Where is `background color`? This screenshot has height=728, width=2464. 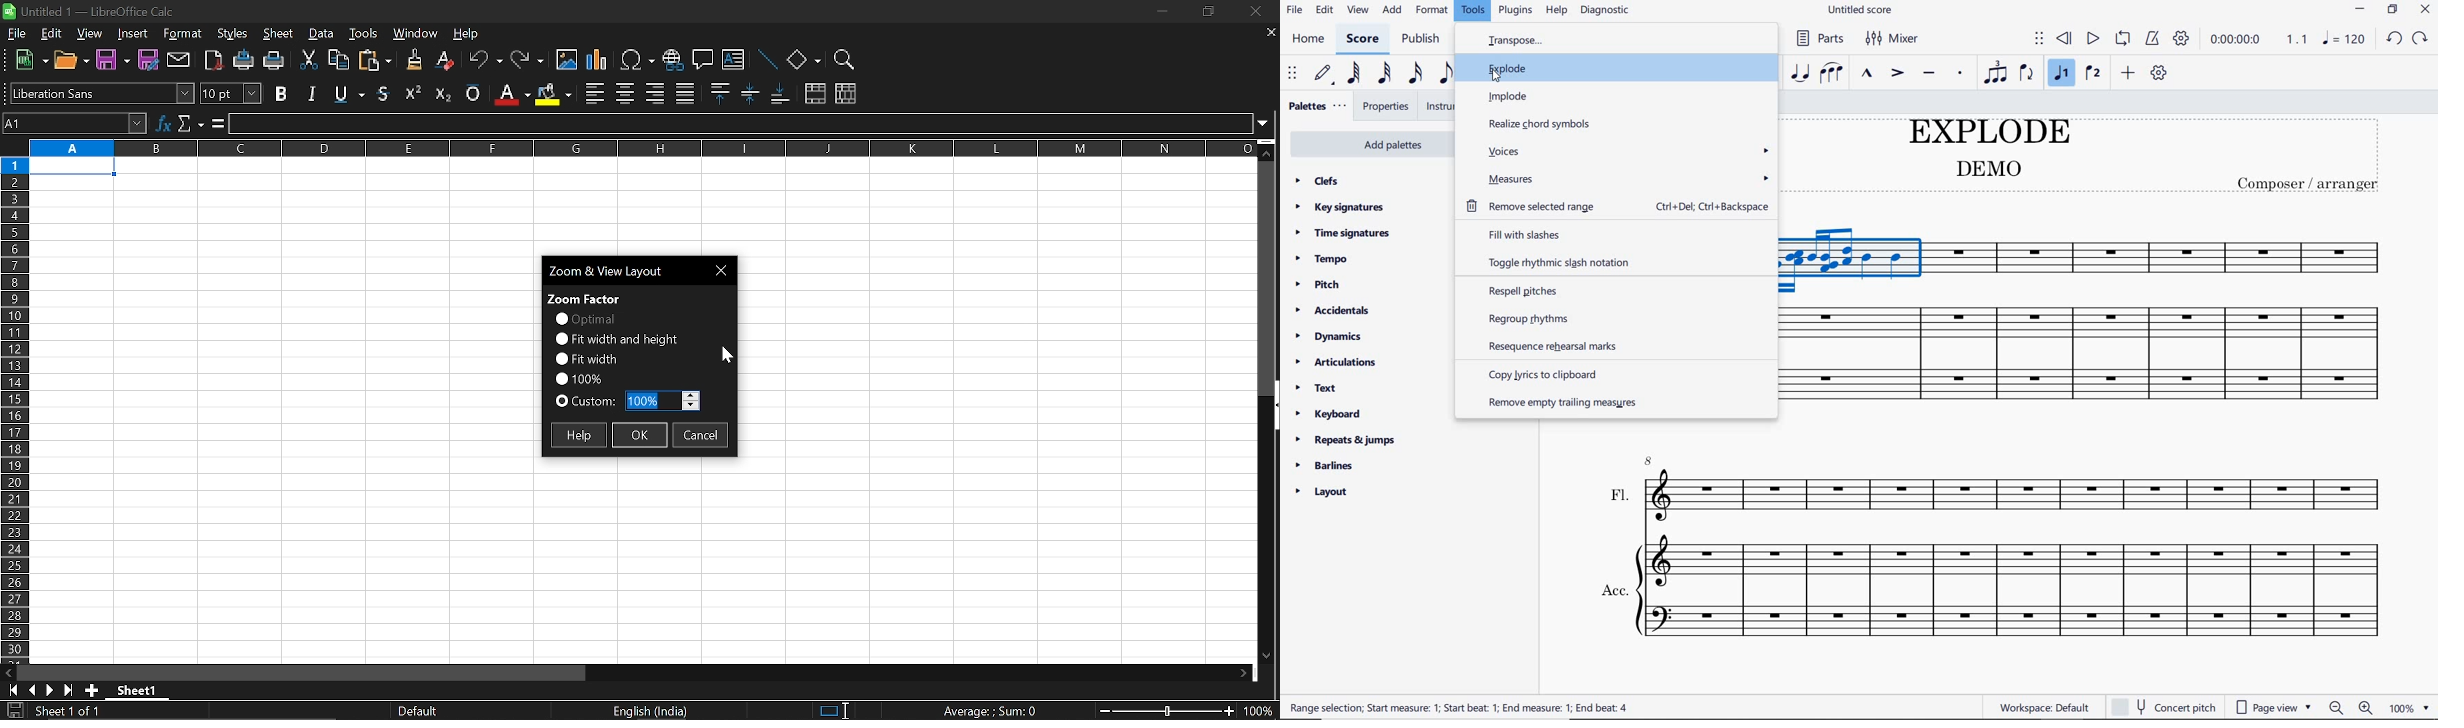 background color is located at coordinates (552, 93).